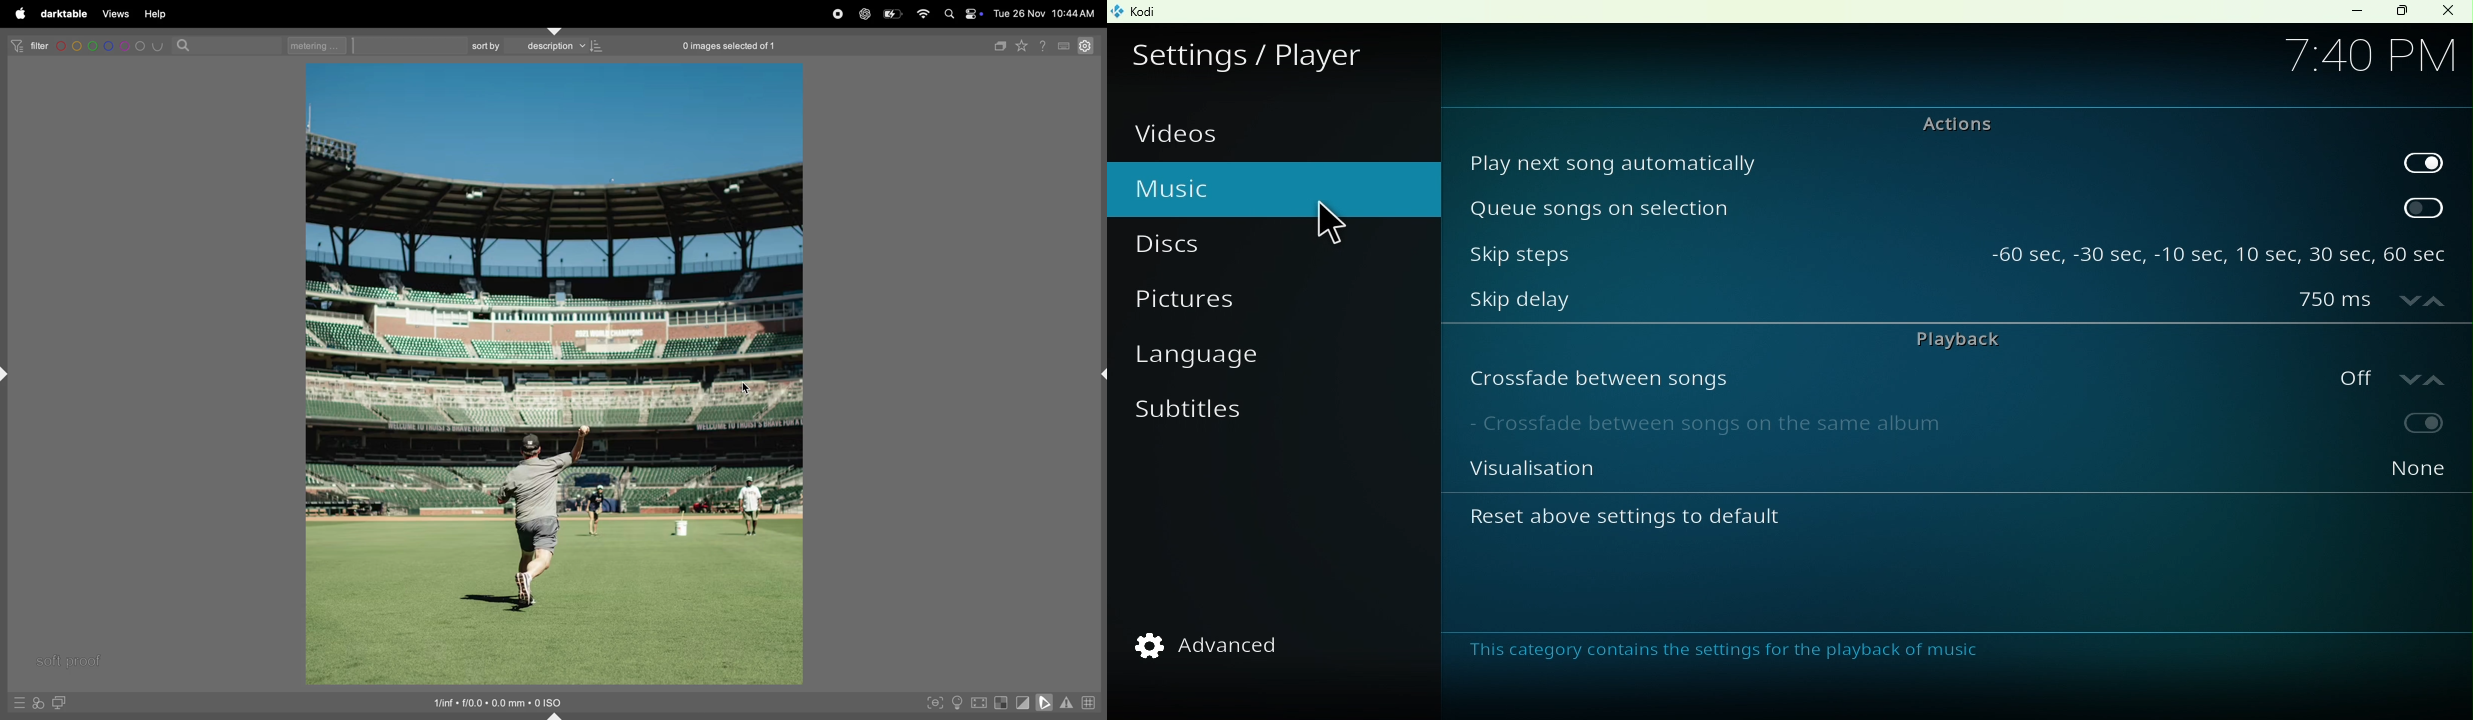  What do you see at coordinates (65, 14) in the screenshot?
I see `darrktable` at bounding box center [65, 14].